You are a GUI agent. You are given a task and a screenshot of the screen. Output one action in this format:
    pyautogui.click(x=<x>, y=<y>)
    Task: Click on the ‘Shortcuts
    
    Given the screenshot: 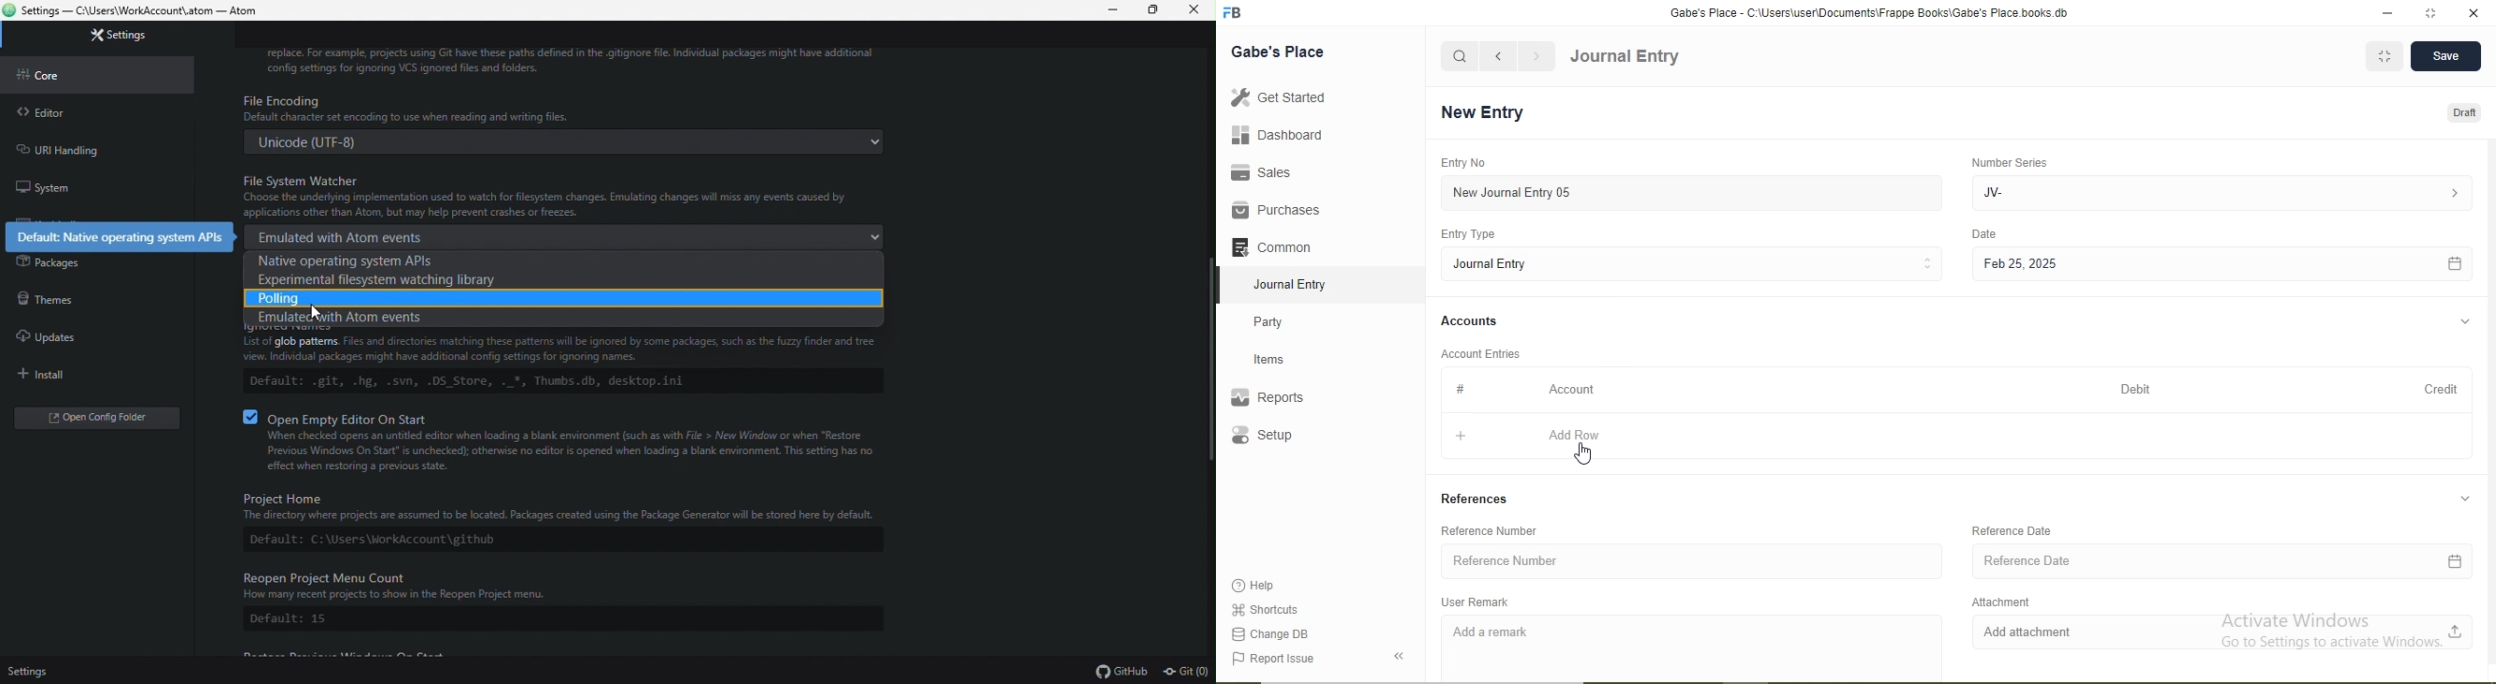 What is the action you would take?
    pyautogui.click(x=1267, y=608)
    